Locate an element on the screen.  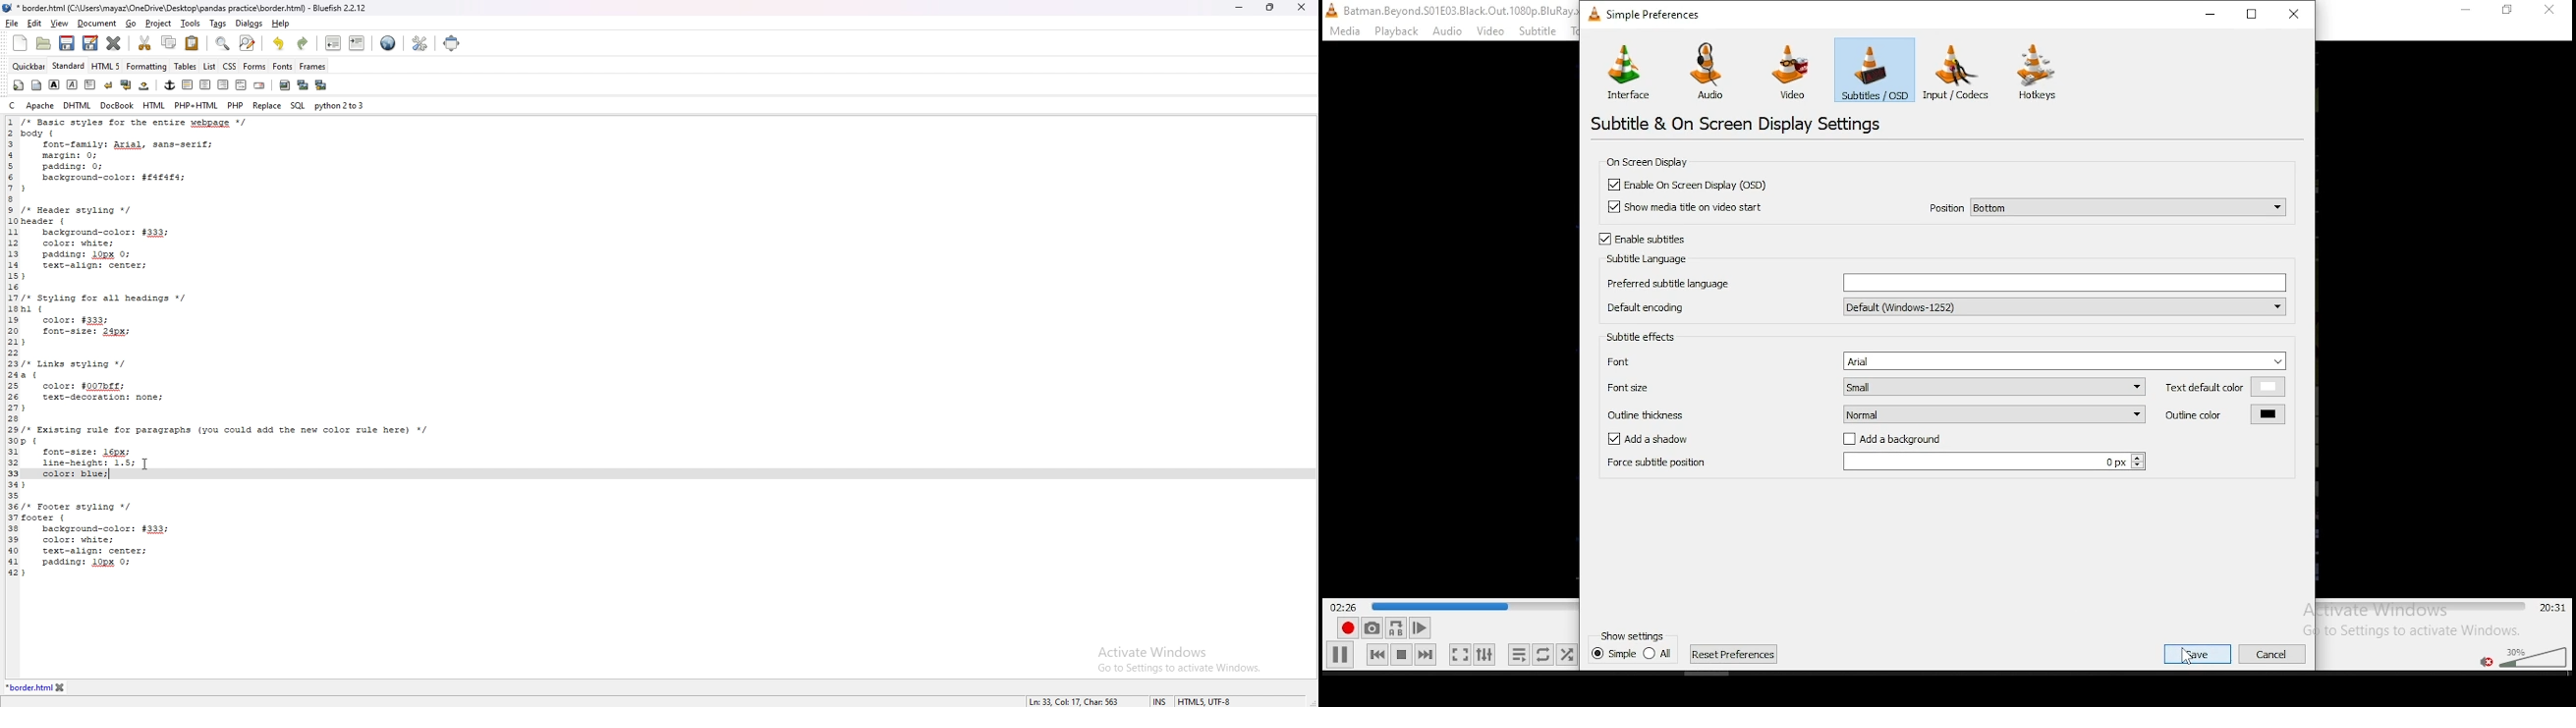
cursor mode is located at coordinates (1161, 701).